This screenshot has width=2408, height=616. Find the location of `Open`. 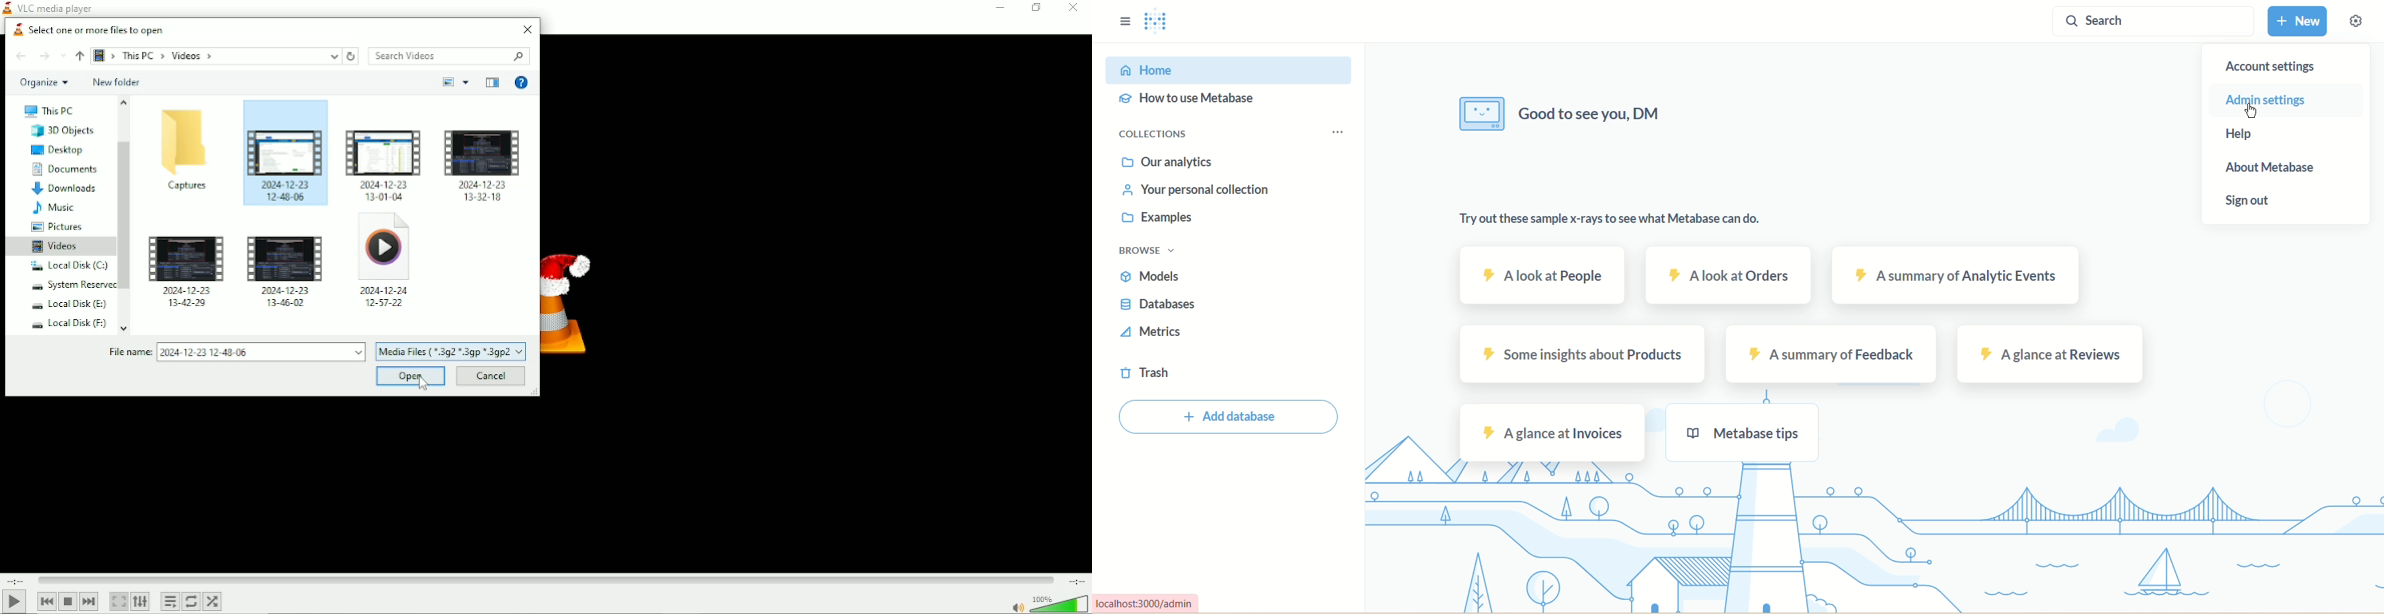

Open is located at coordinates (413, 376).